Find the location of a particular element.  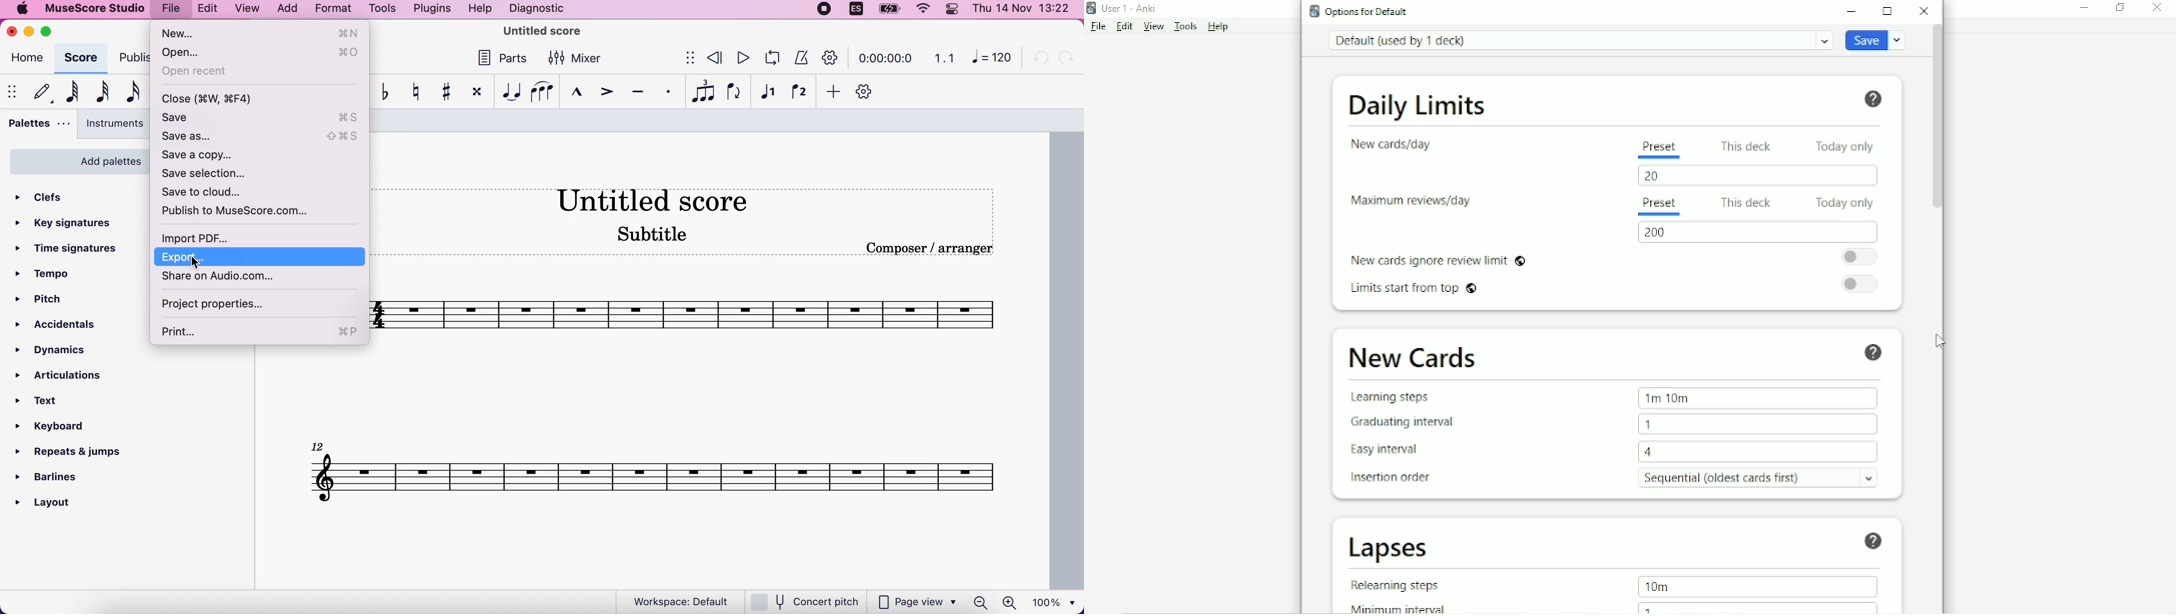

dynamics is located at coordinates (66, 351).